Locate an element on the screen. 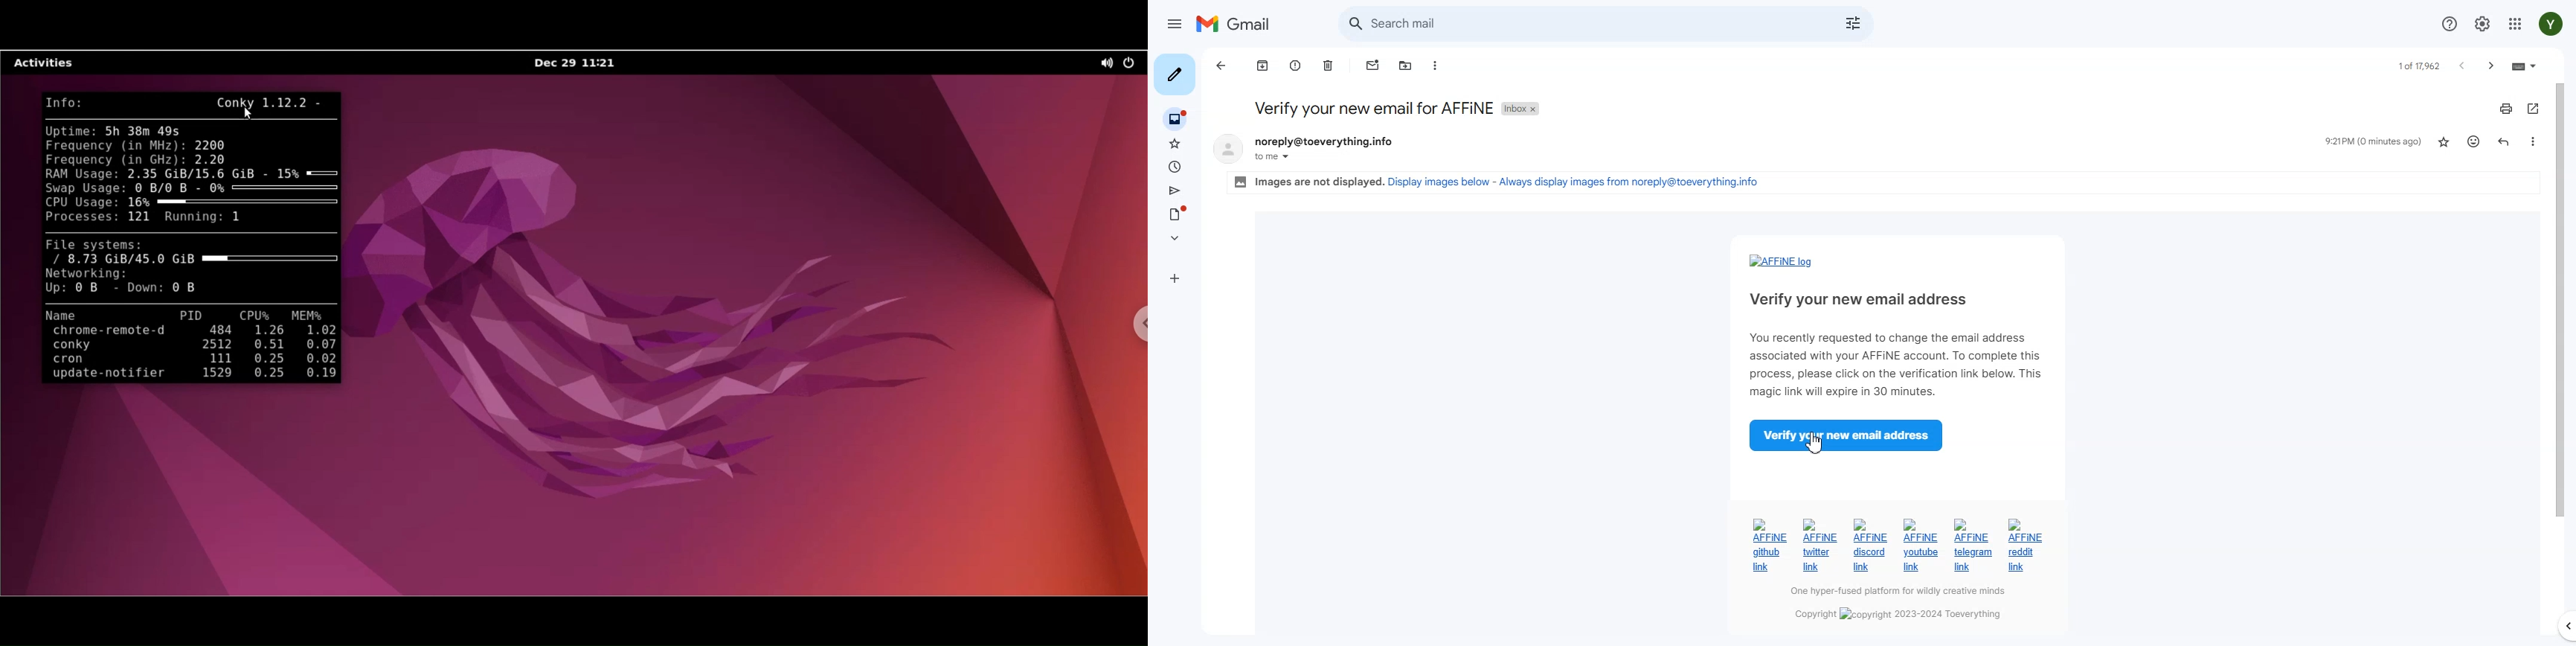 This screenshot has width=2576, height=672. Google apps is located at coordinates (2514, 24).